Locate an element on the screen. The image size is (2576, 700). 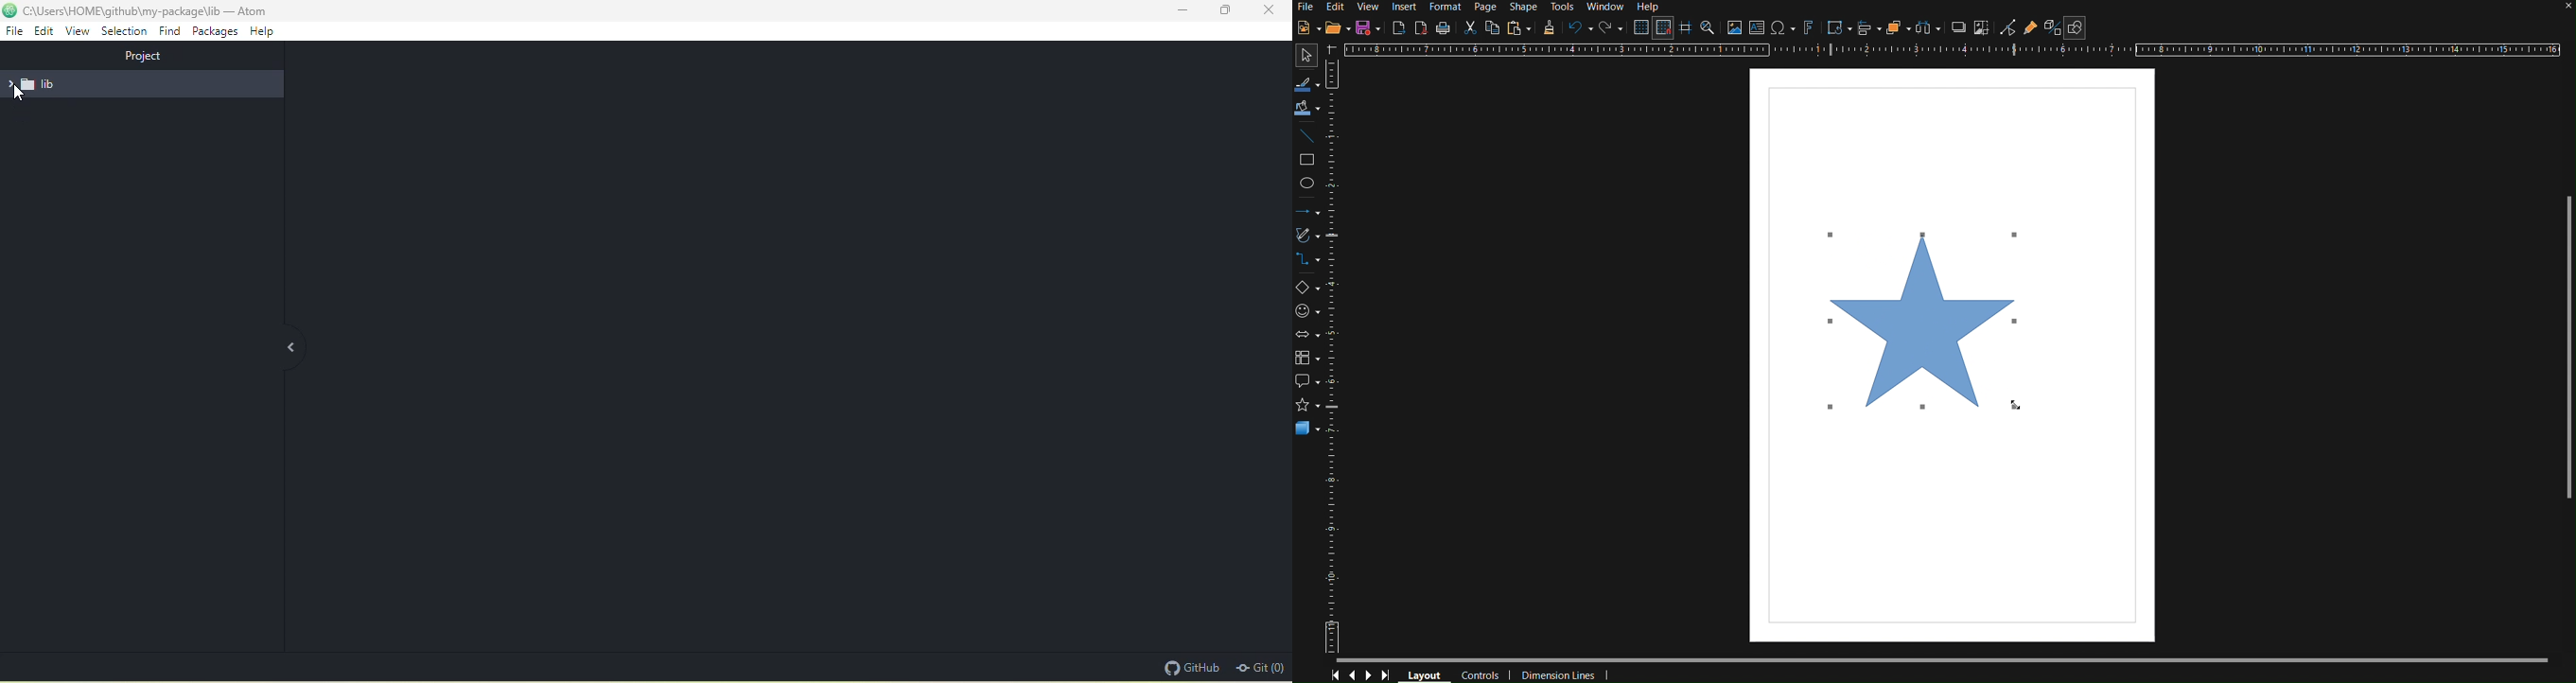
Redo is located at coordinates (1609, 29).